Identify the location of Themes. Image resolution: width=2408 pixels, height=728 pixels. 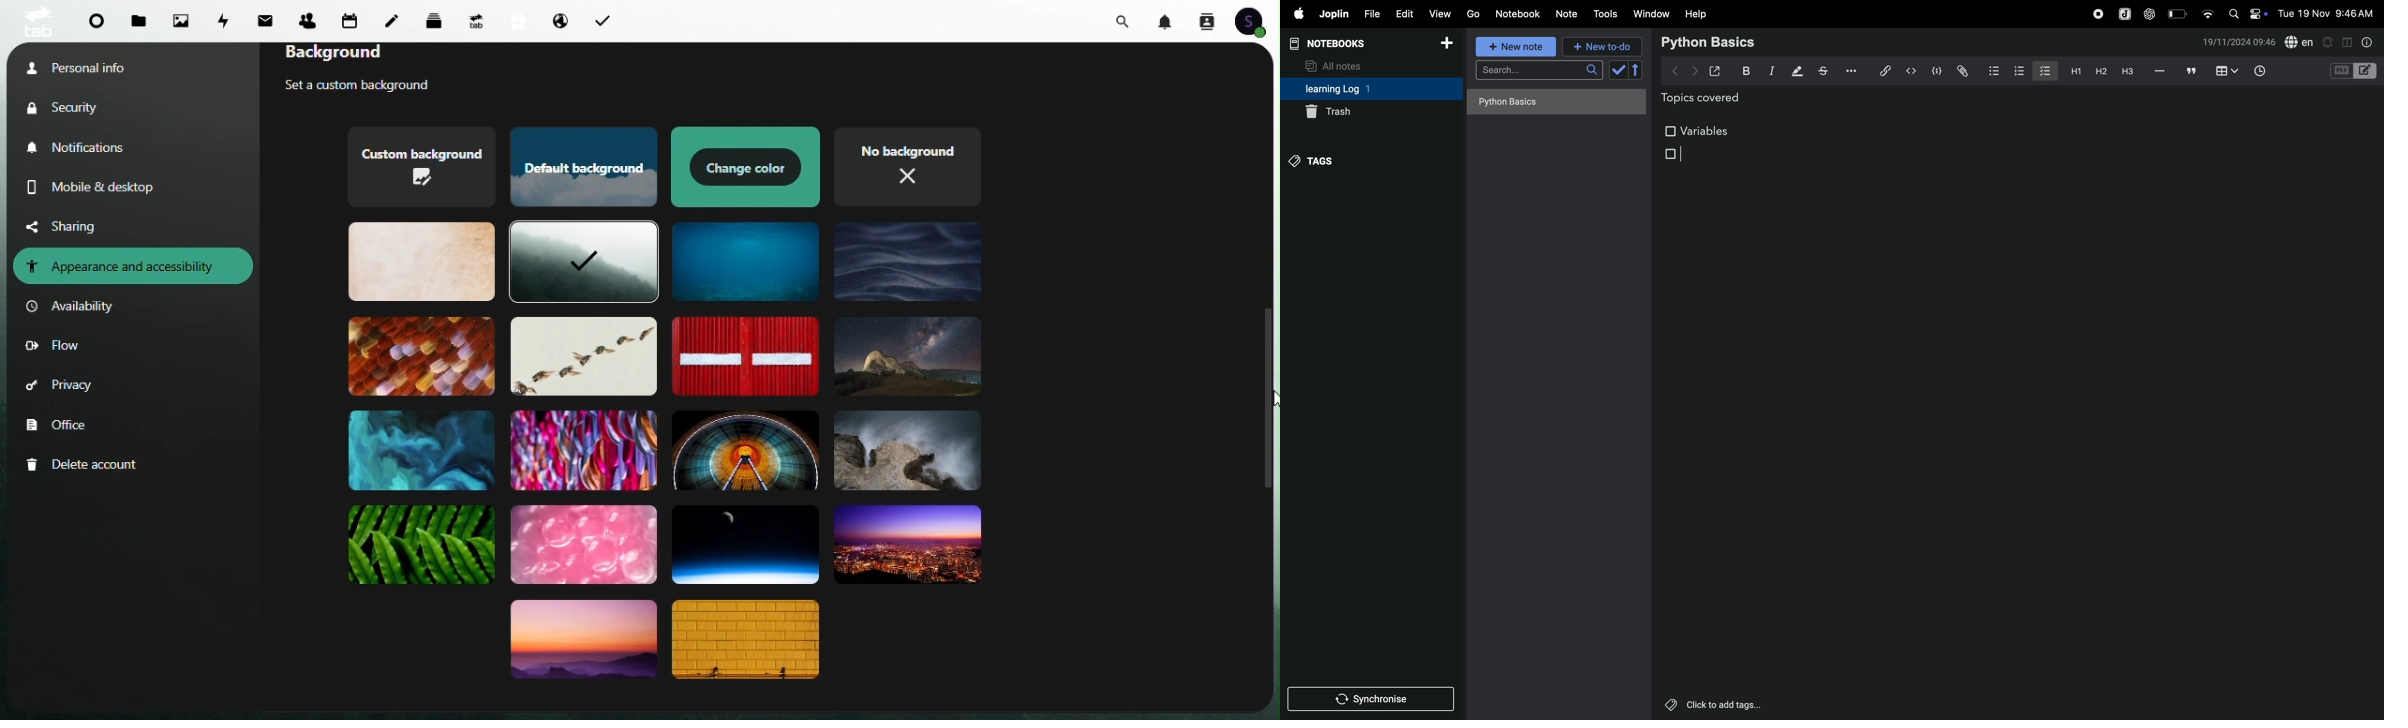
(746, 261).